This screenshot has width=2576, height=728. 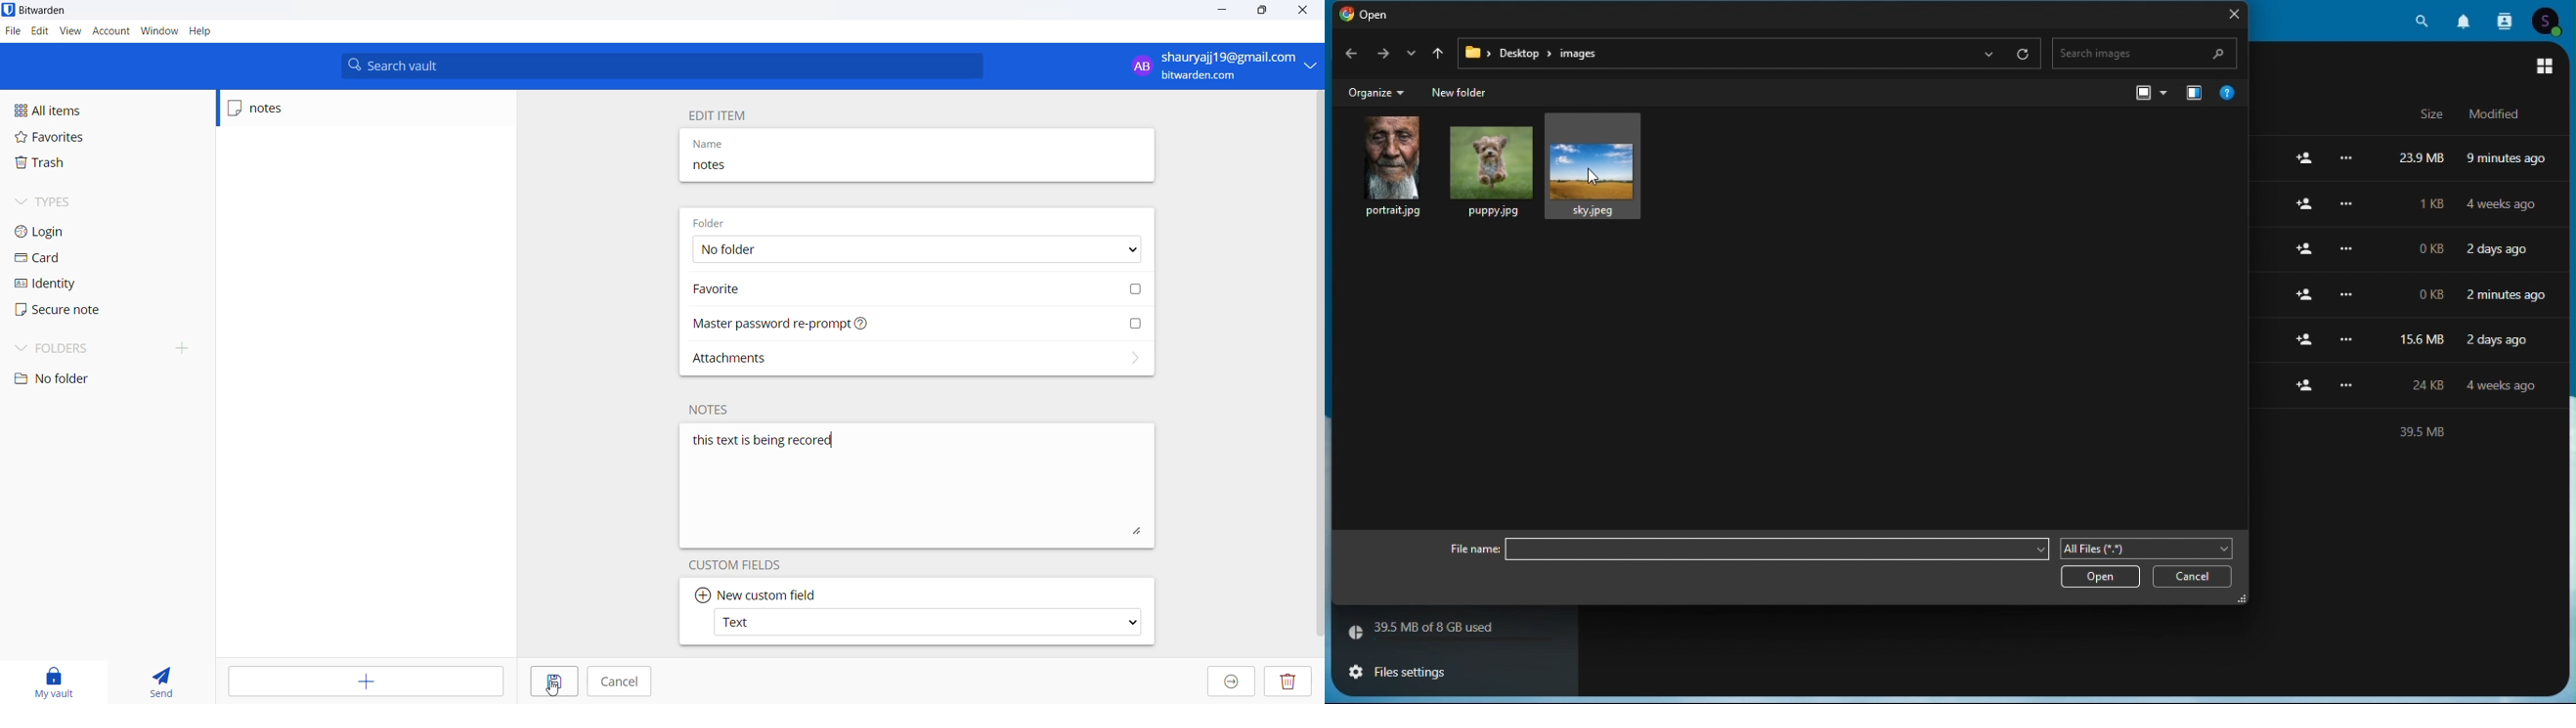 I want to click on No Folder, so click(x=914, y=251).